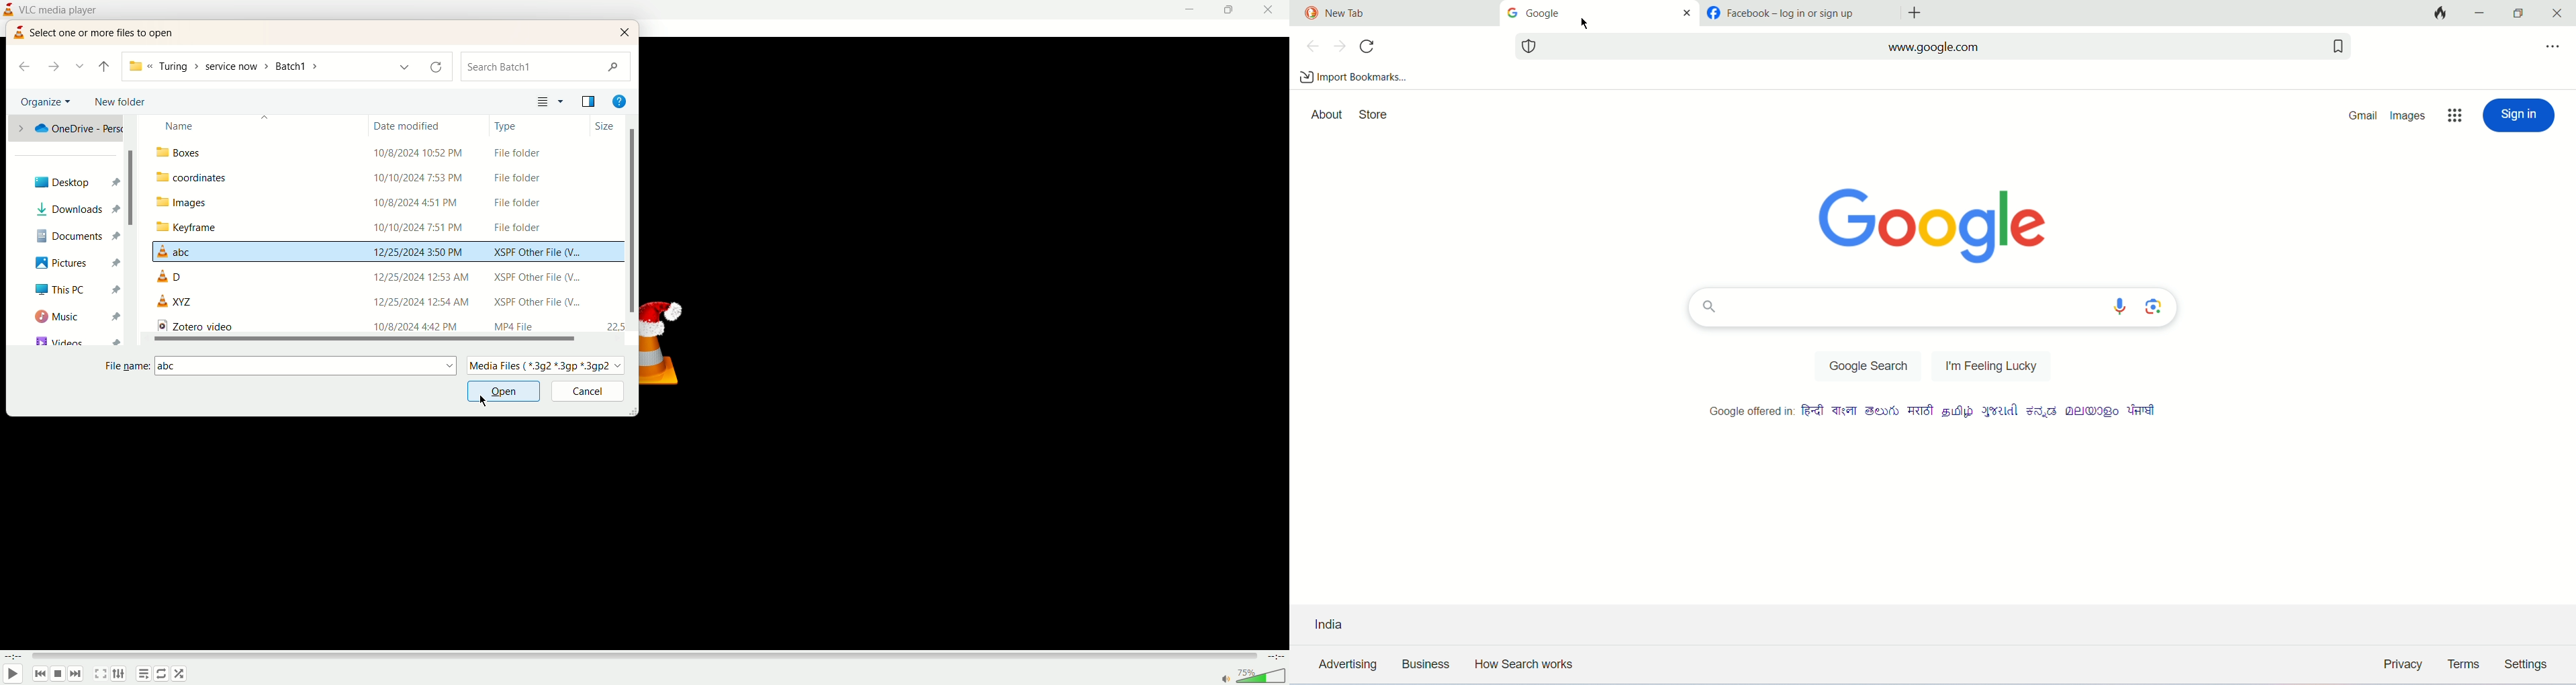 Image resolution: width=2576 pixels, height=700 pixels. Describe the element at coordinates (551, 366) in the screenshot. I see `media files (*.3g2 *.3gp *.3gp2)` at that location.